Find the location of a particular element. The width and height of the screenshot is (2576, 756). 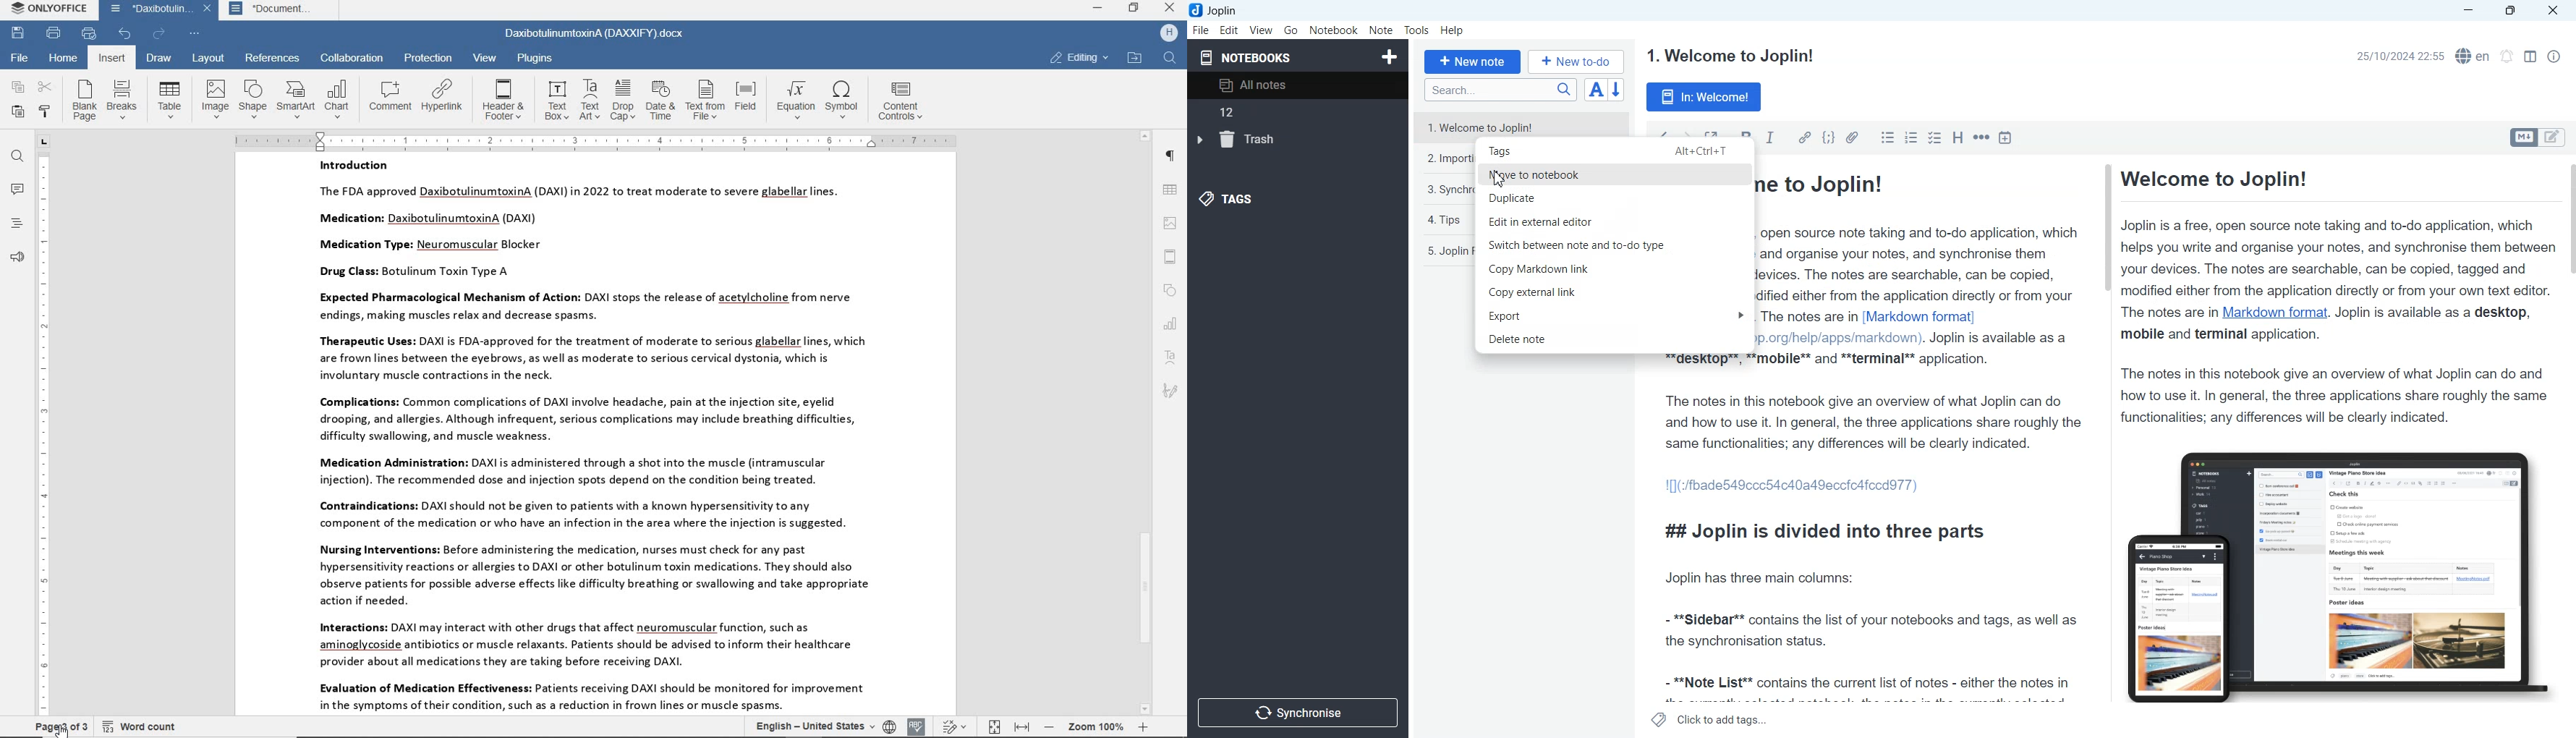

file is located at coordinates (21, 57).